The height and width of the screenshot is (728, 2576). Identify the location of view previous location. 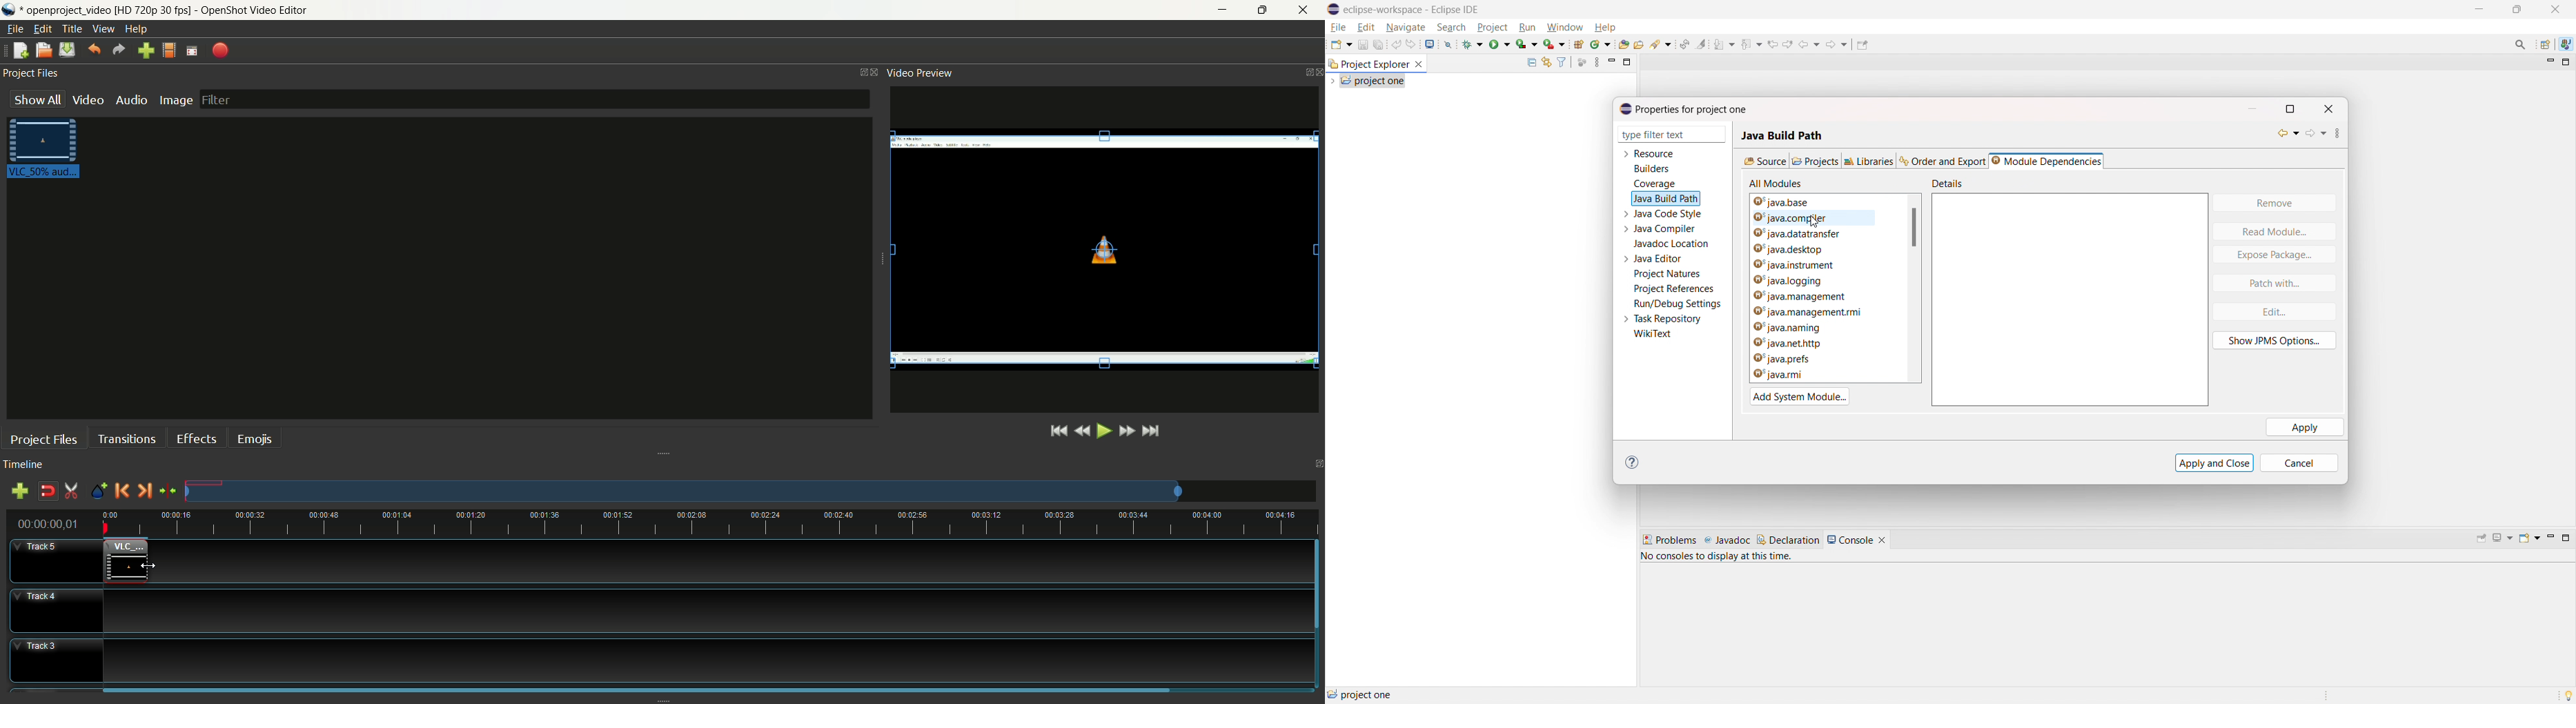
(1773, 43).